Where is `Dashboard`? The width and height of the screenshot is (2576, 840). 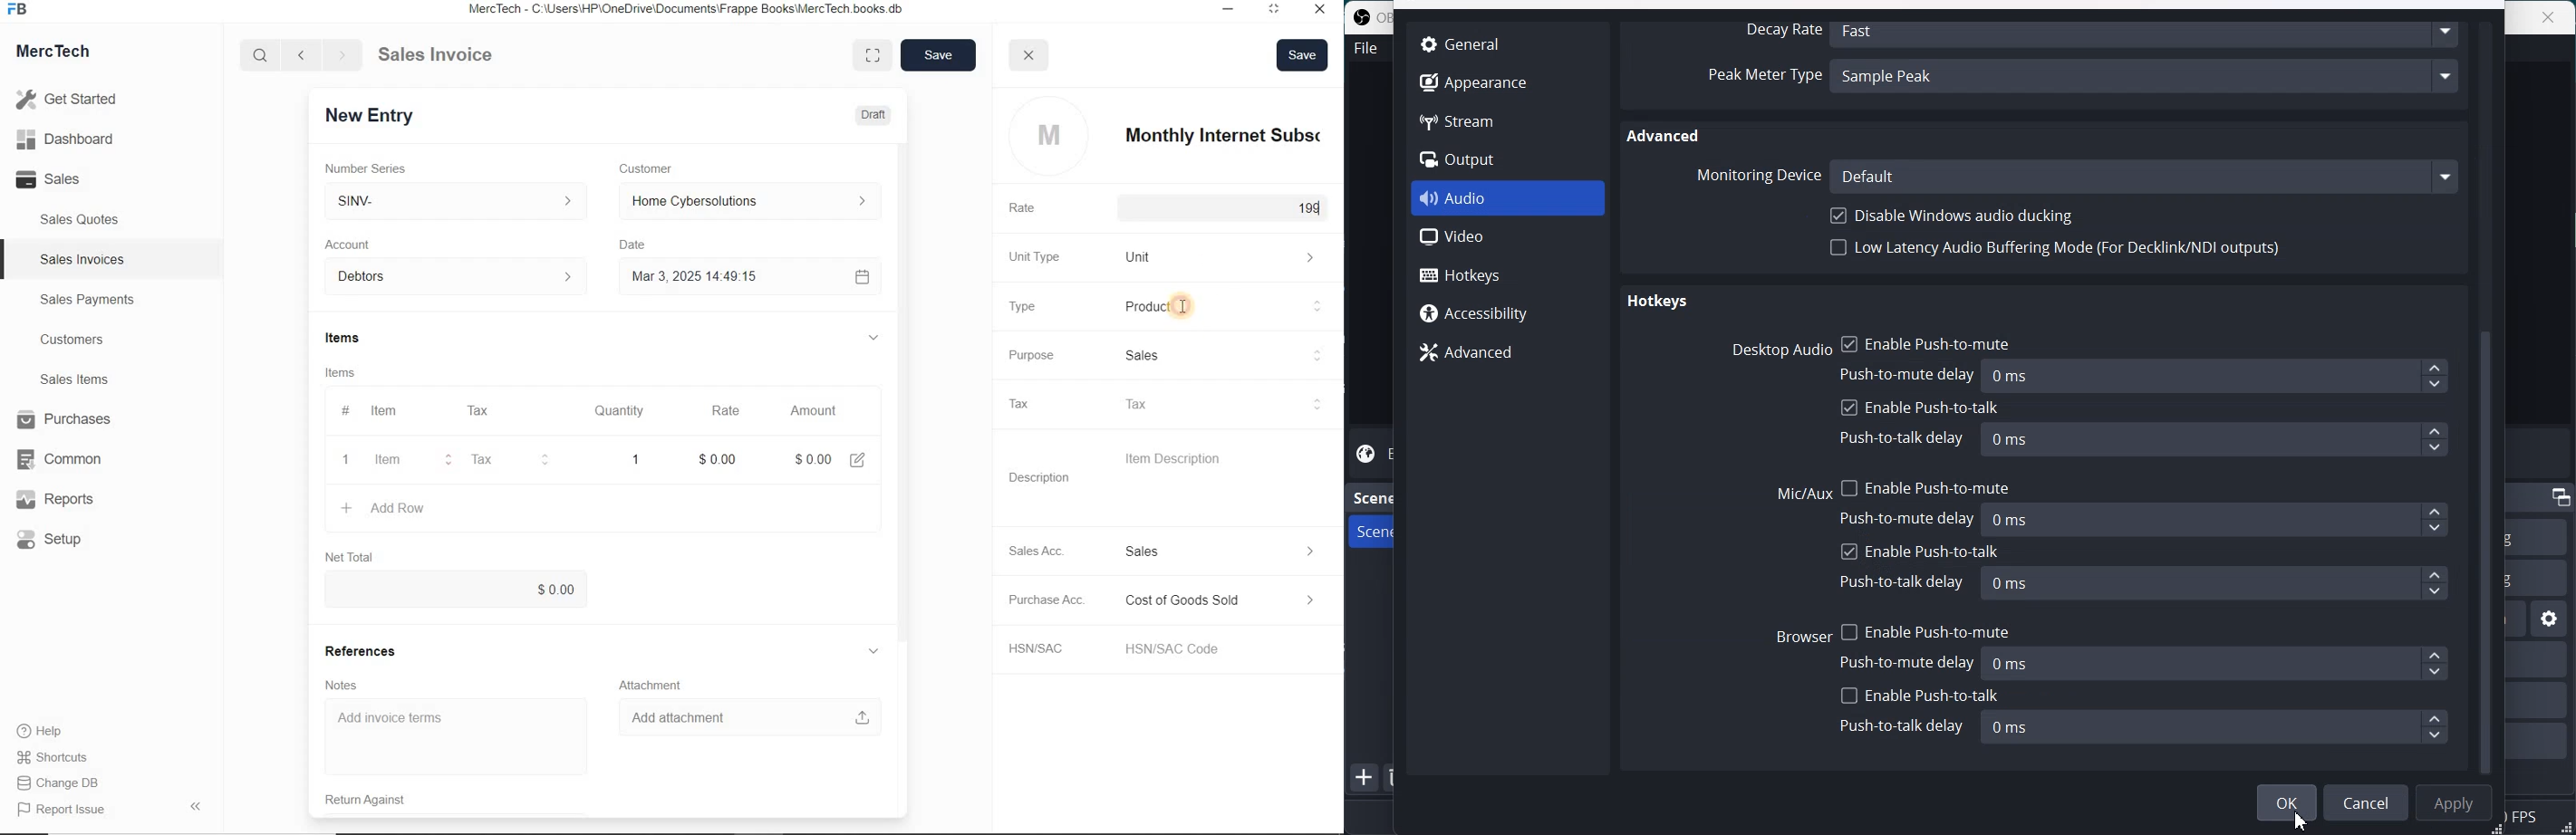
Dashboard is located at coordinates (73, 140).